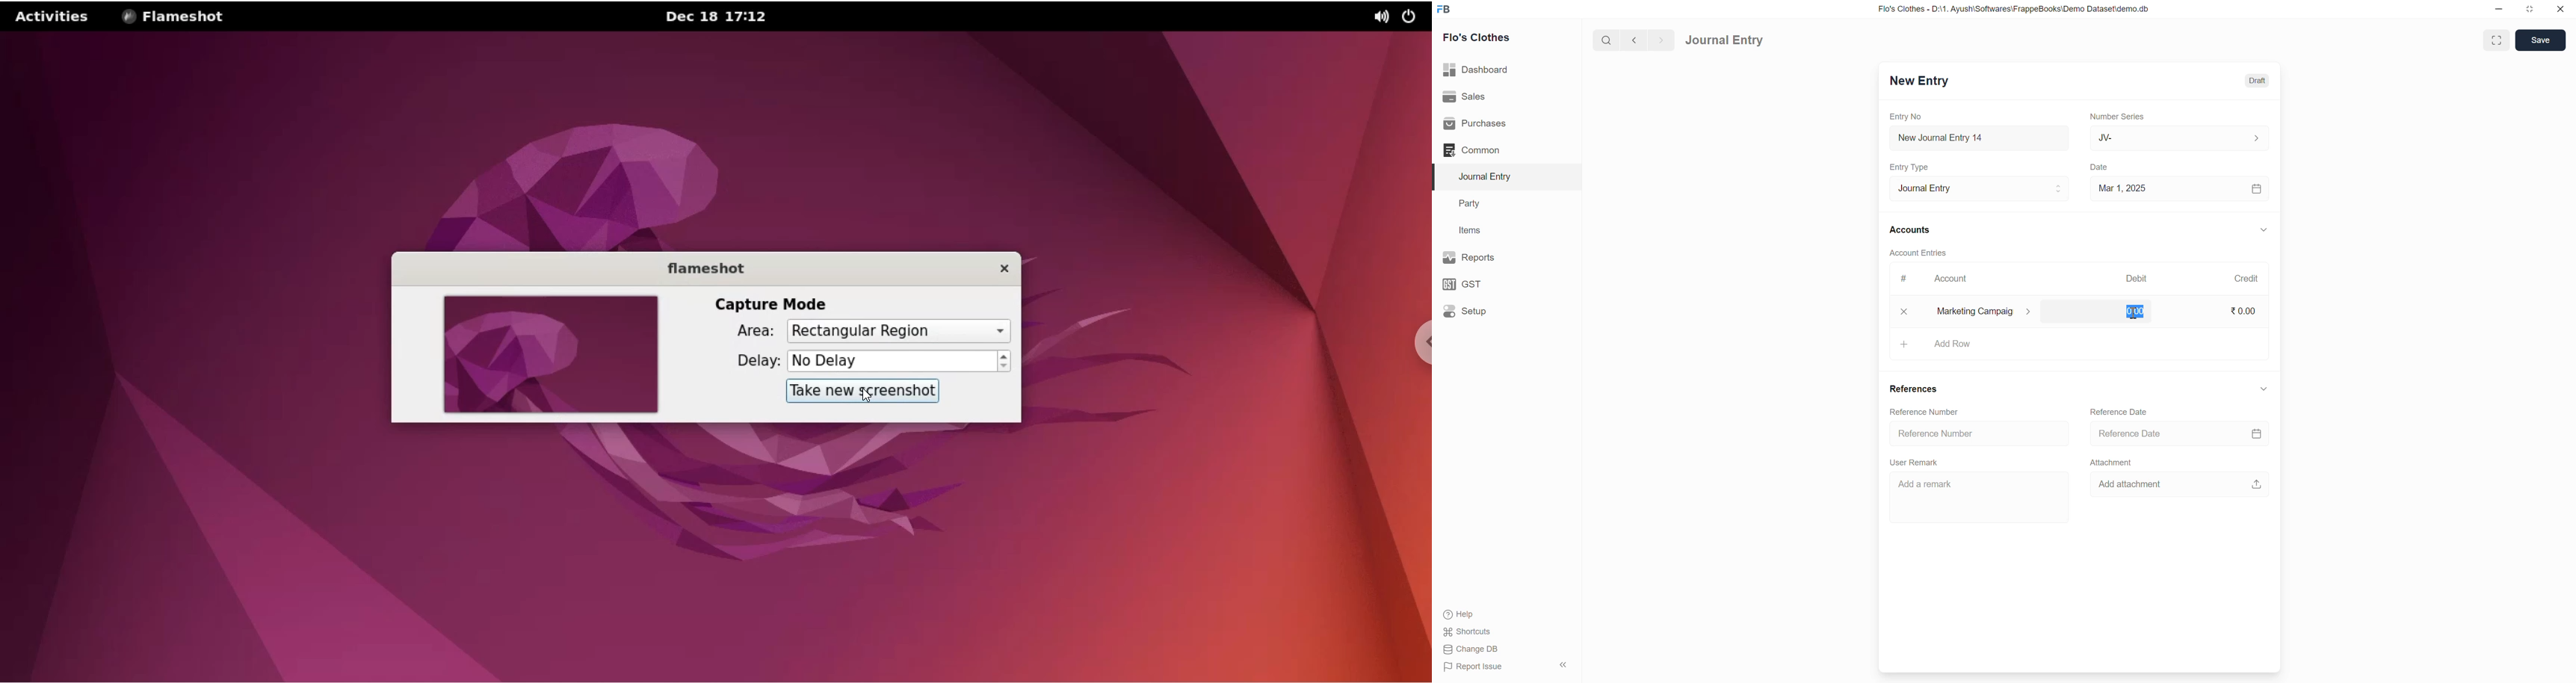 This screenshot has width=2576, height=700. What do you see at coordinates (2135, 313) in the screenshot?
I see `0.00` at bounding box center [2135, 313].